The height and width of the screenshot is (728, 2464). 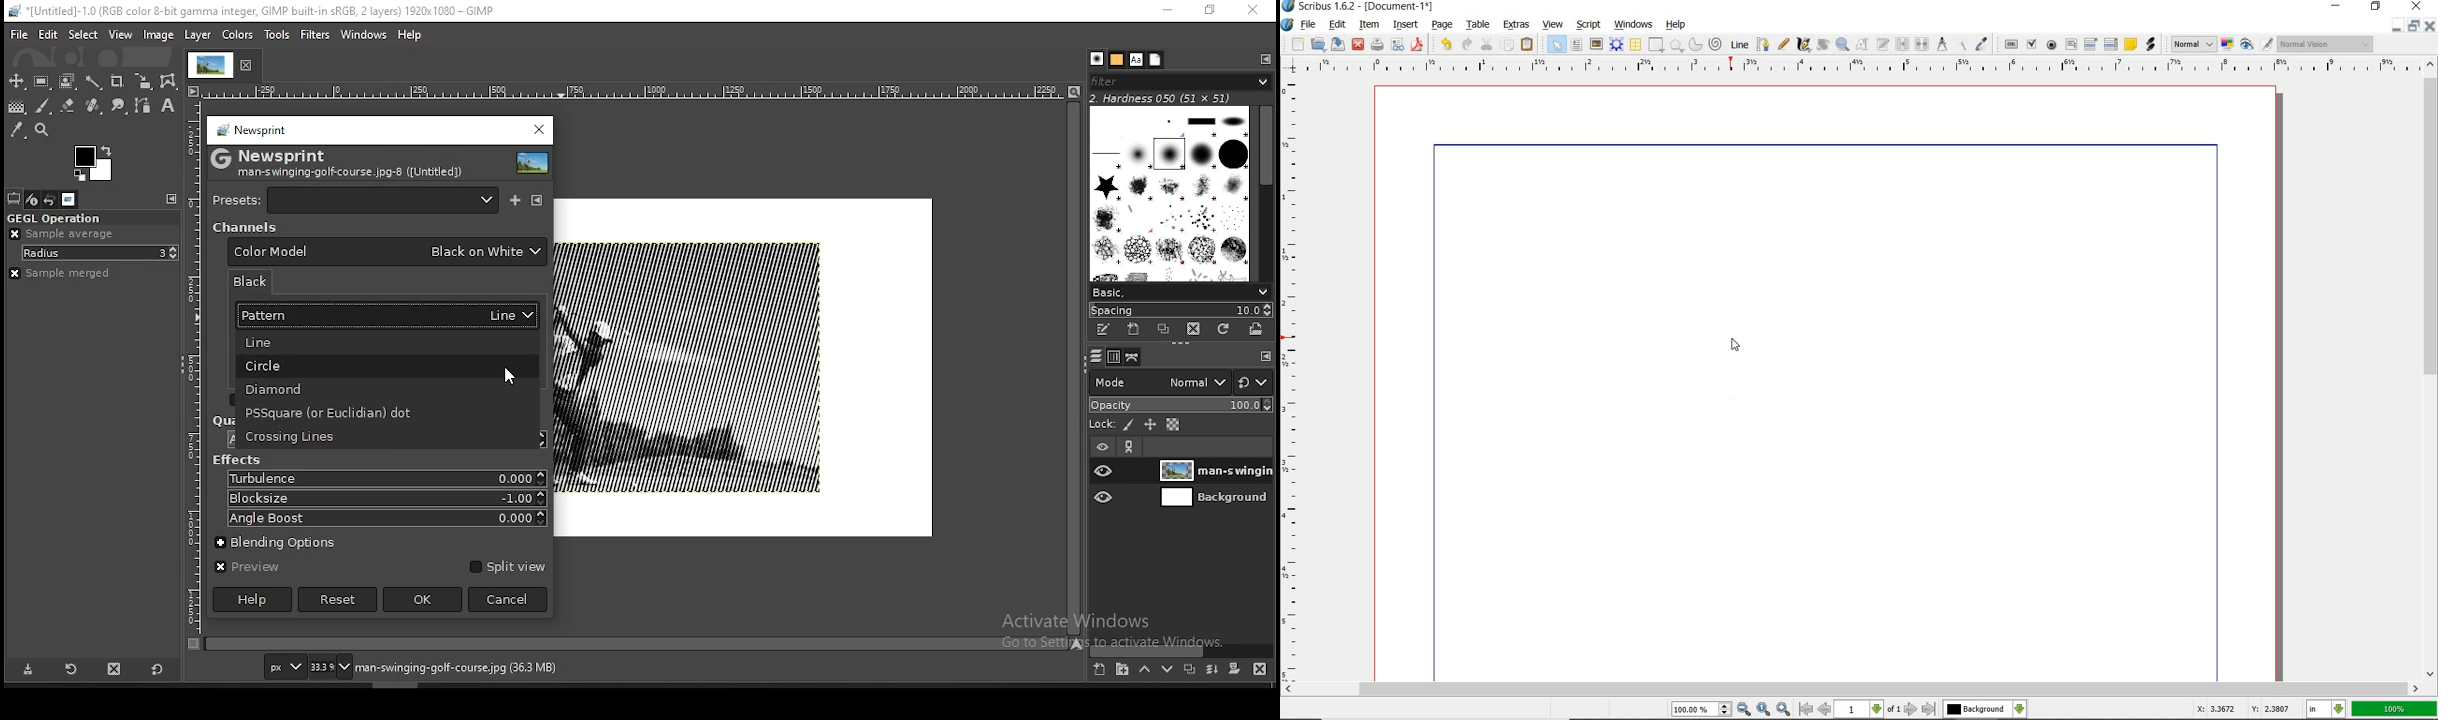 I want to click on scale (horizontal), so click(x=635, y=92).